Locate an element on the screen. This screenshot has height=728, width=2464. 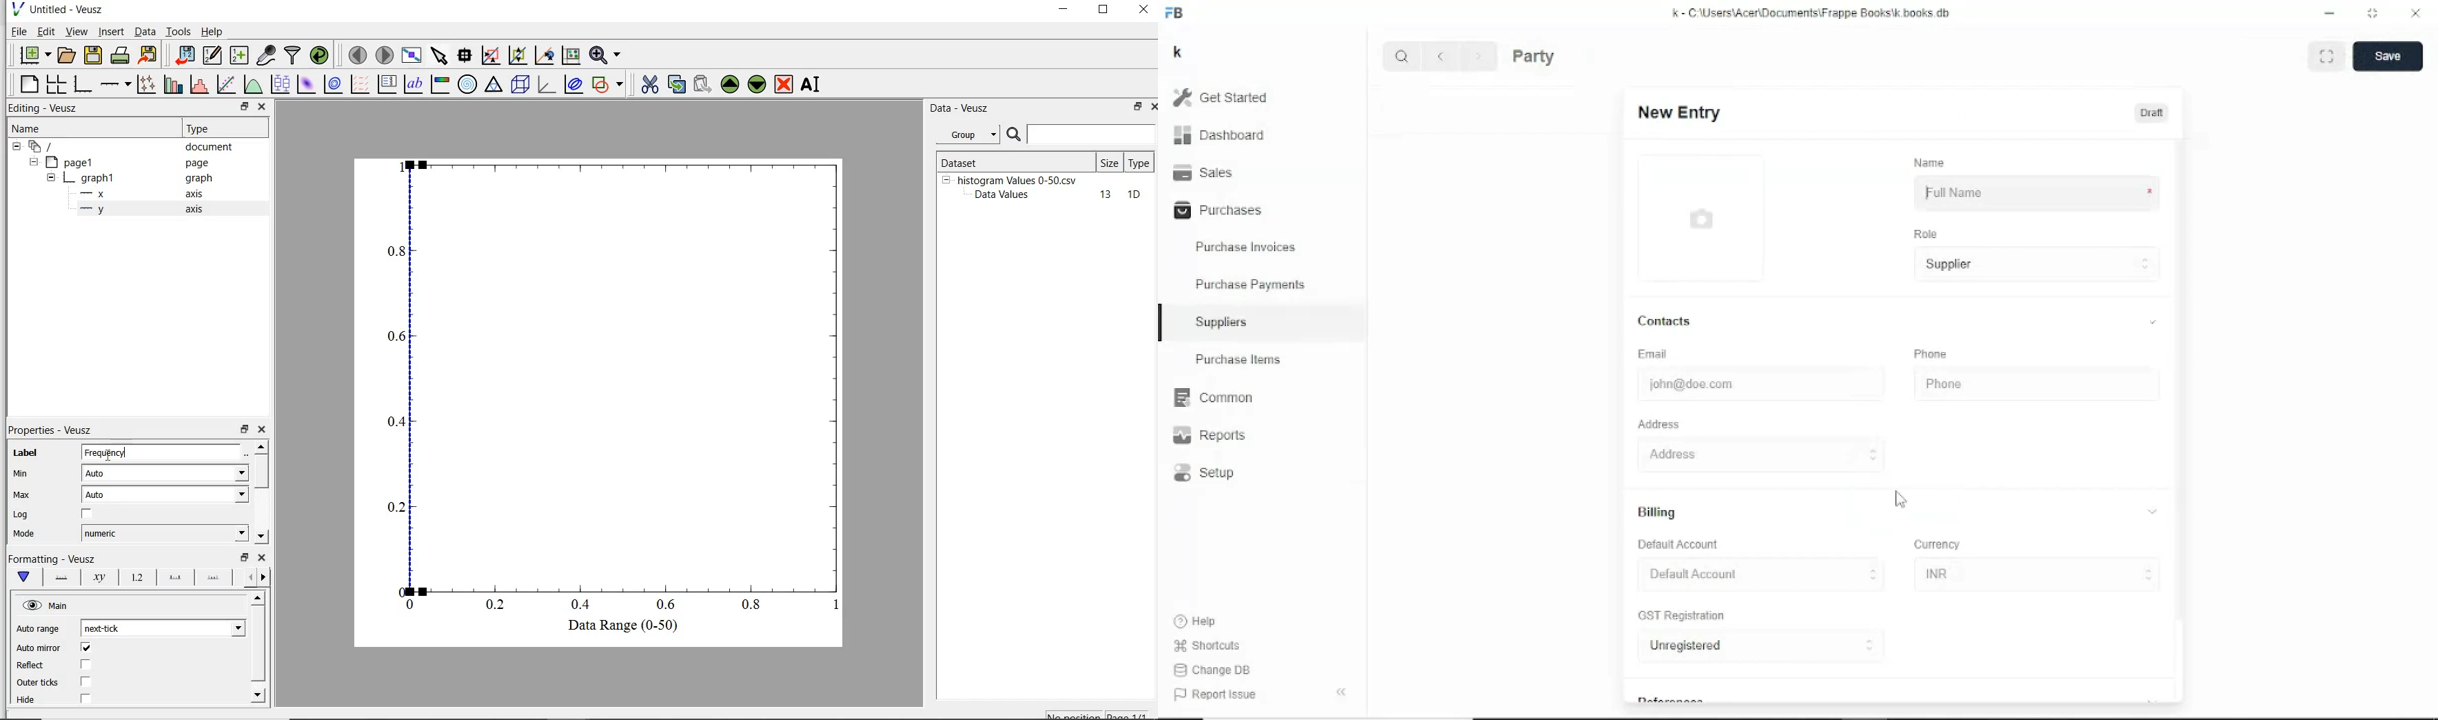
move down the selected widget is located at coordinates (757, 86).